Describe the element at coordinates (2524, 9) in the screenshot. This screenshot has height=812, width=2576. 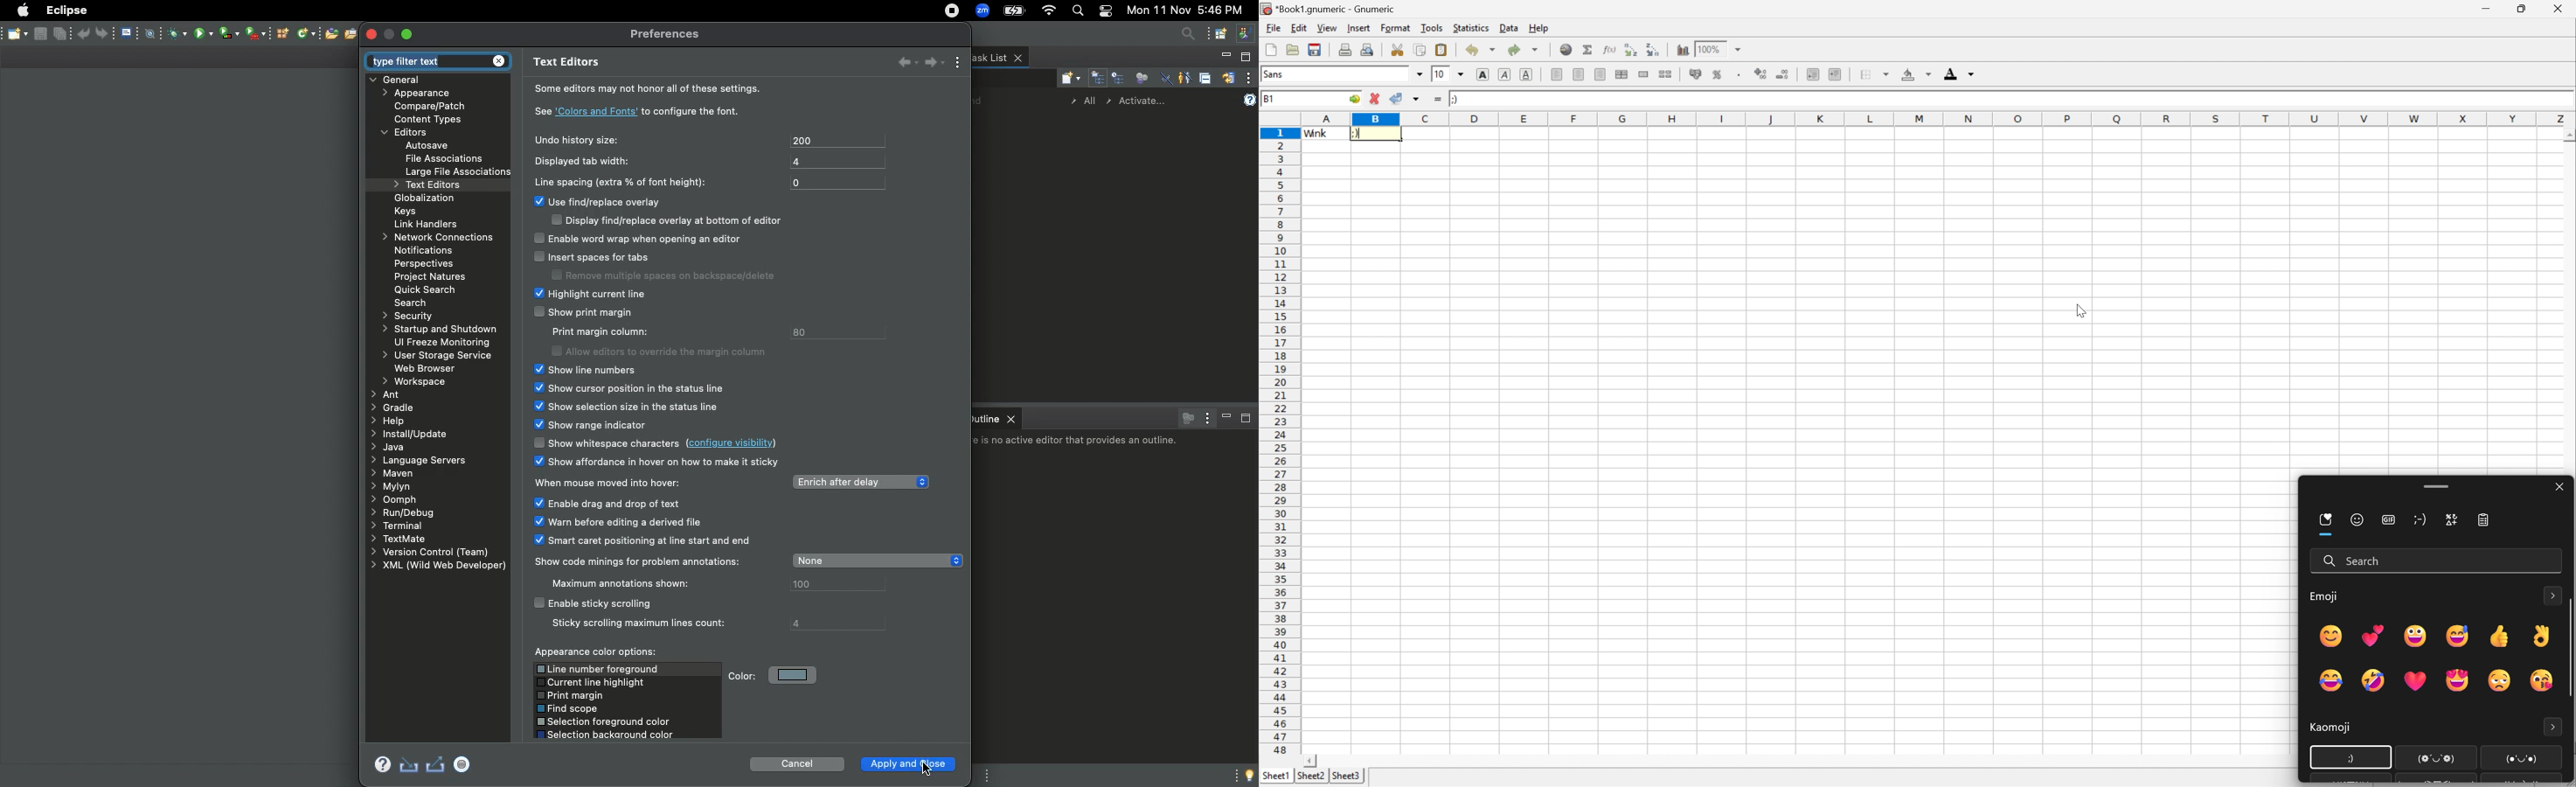
I see `restore down` at that location.